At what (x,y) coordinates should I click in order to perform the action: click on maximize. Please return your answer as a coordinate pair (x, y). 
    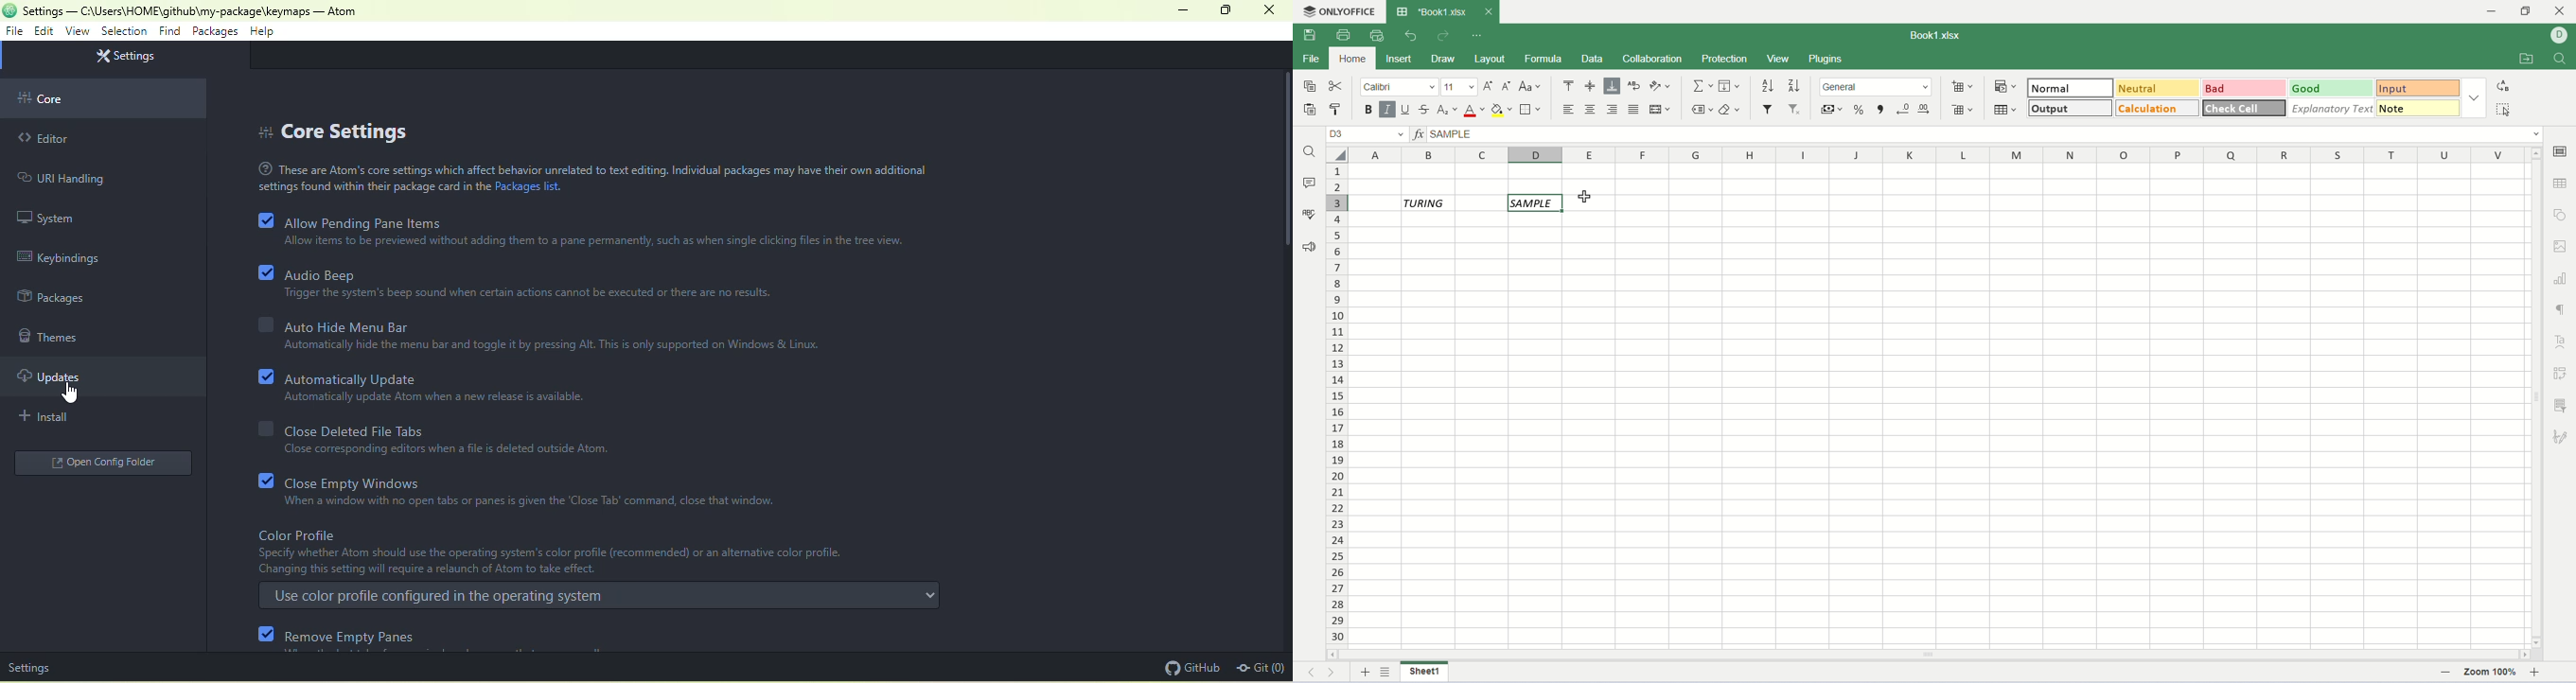
    Looking at the image, I should click on (1226, 11).